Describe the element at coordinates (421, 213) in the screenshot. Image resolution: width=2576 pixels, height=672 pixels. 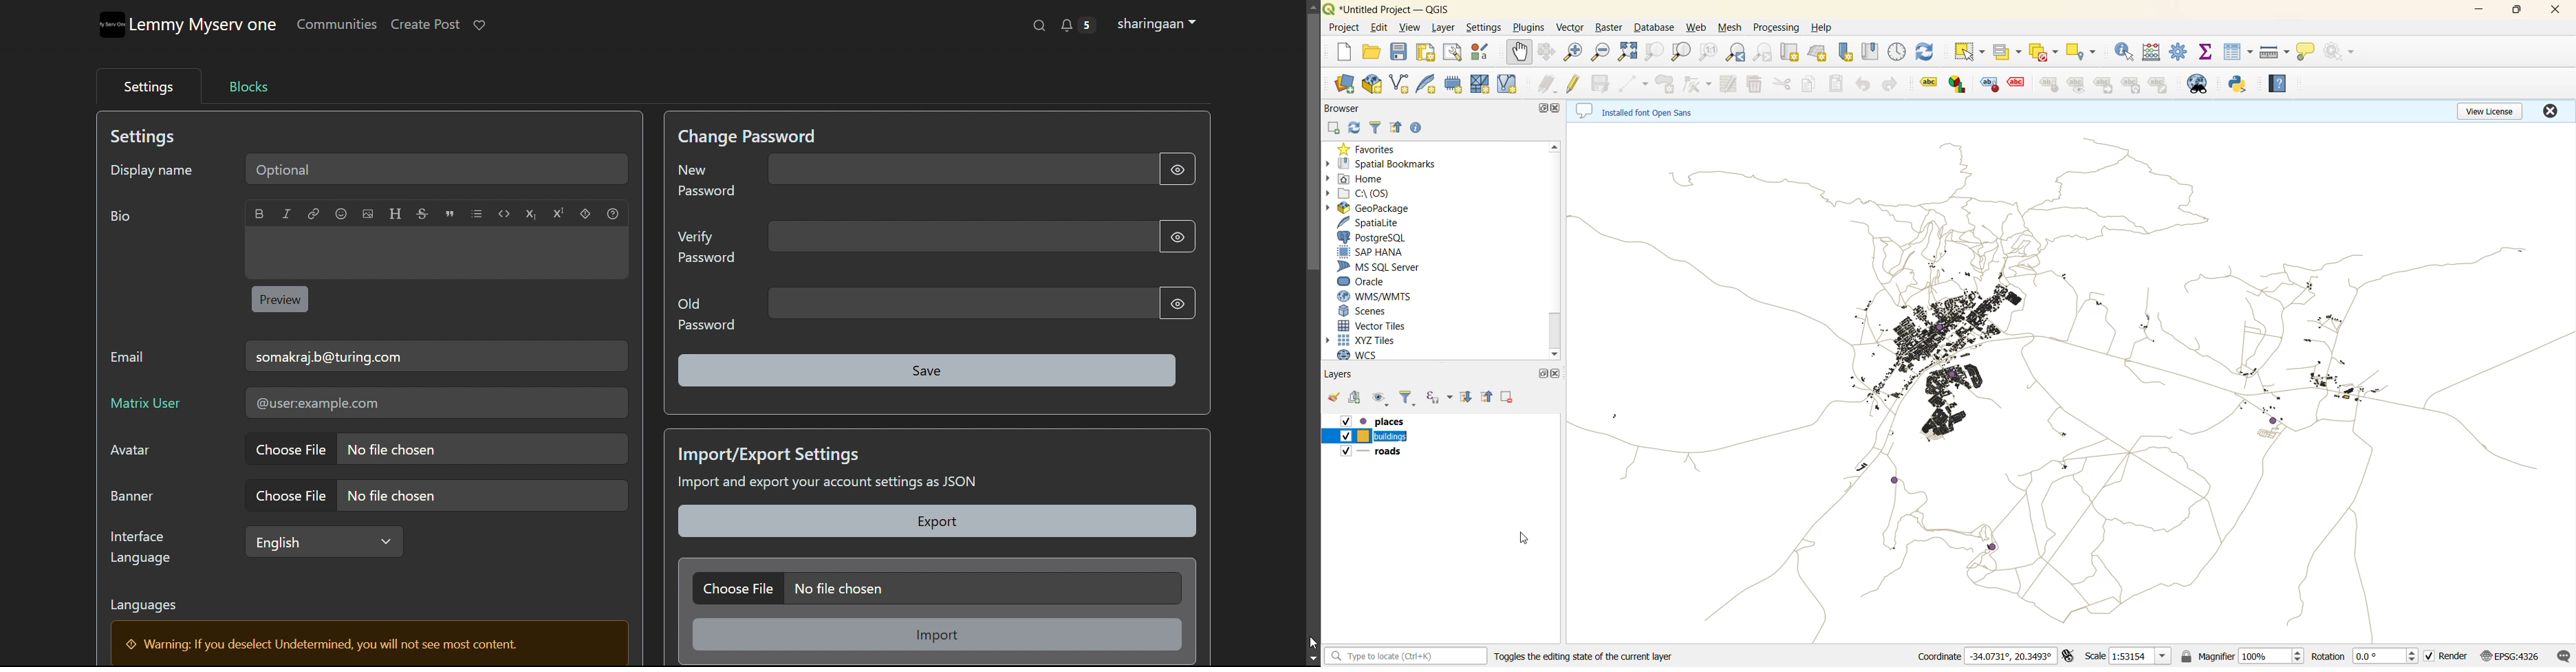
I see `strikethrough` at that location.